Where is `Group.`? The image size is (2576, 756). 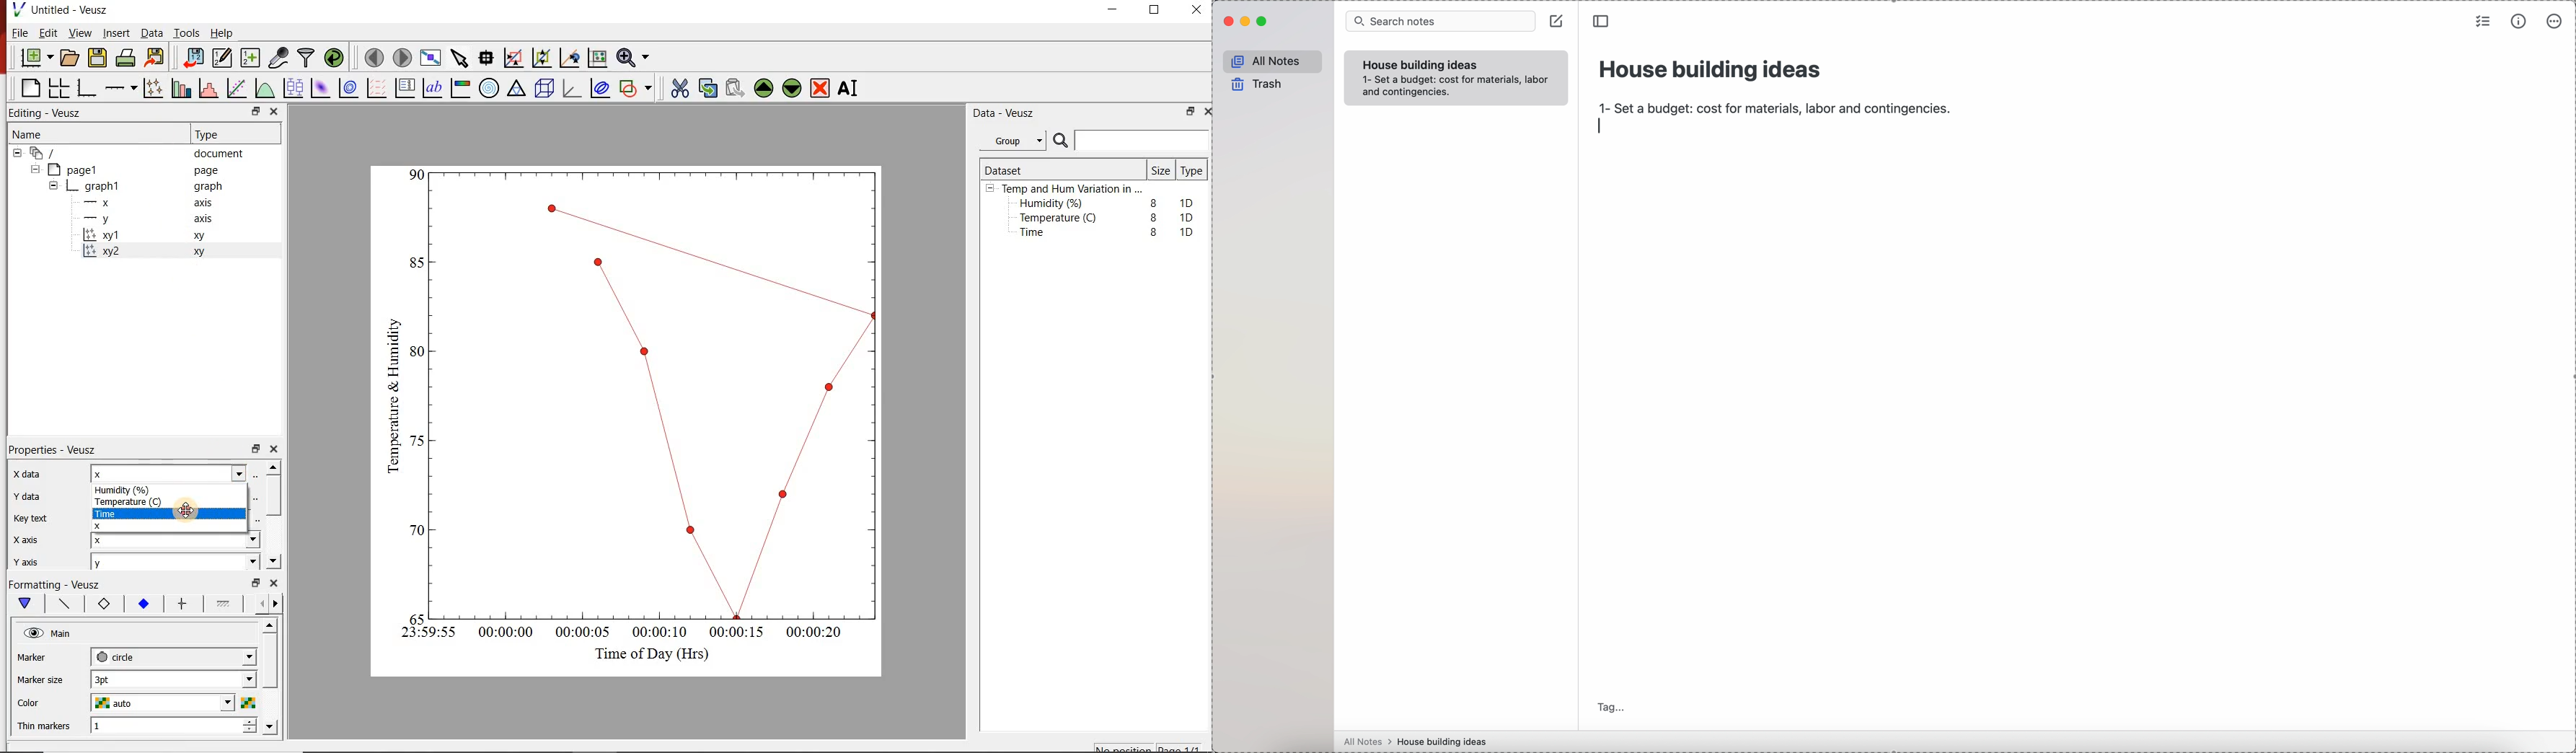
Group. is located at coordinates (1015, 138).